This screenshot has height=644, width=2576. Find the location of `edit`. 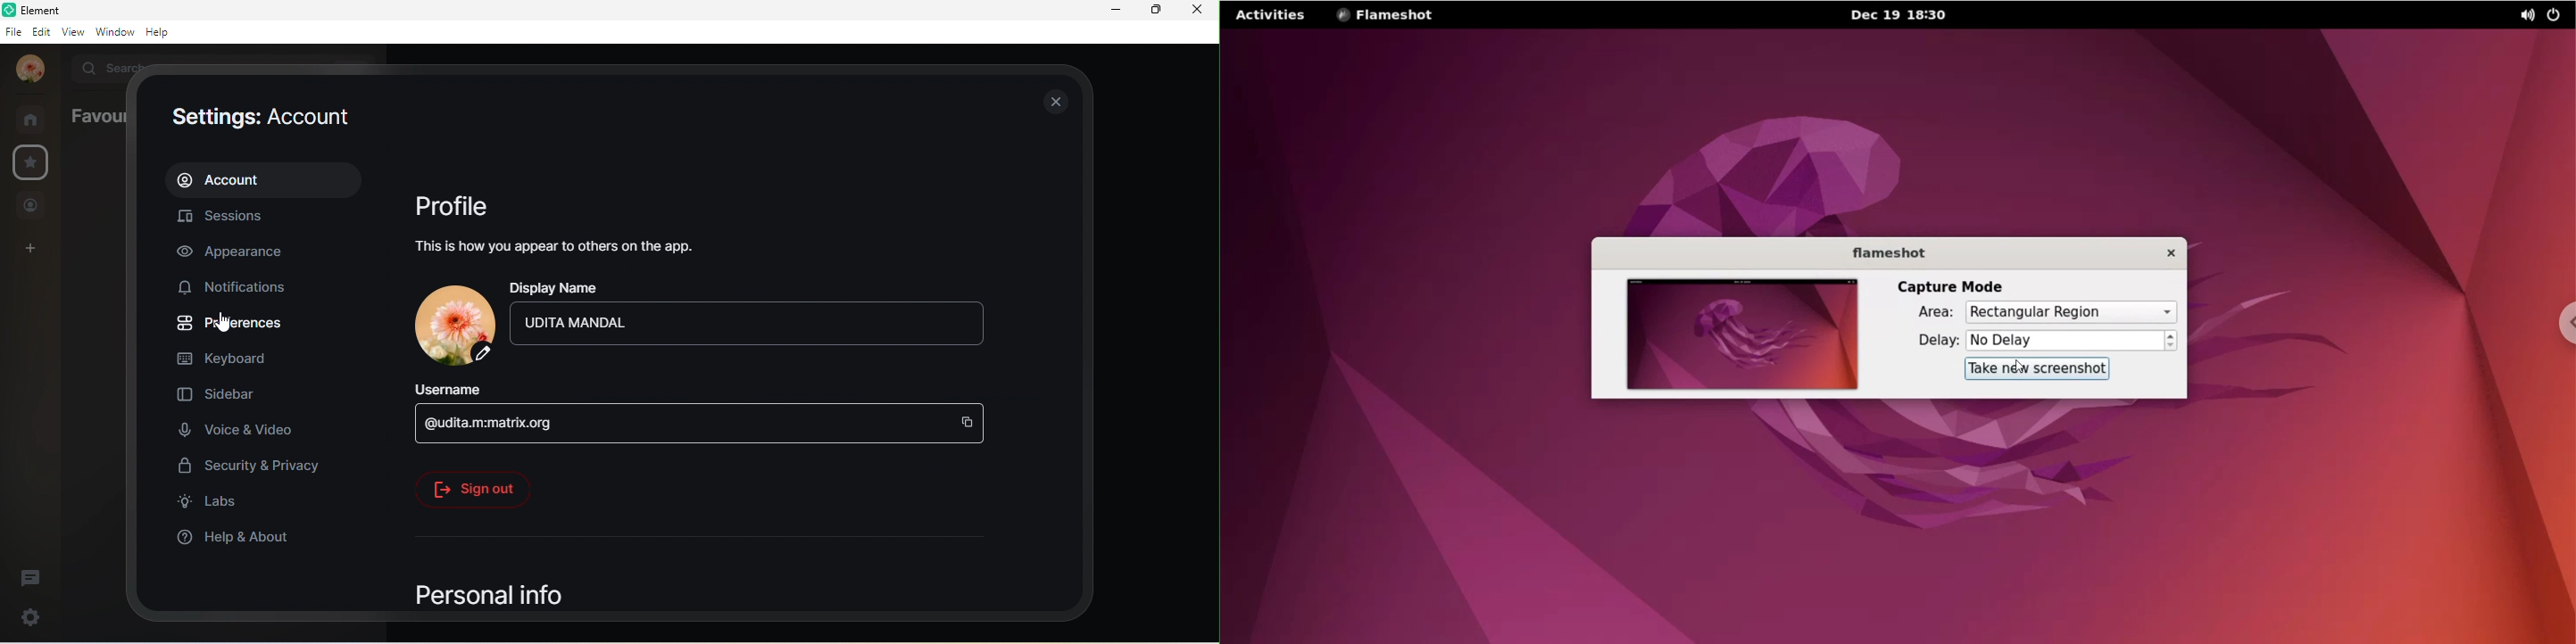

edit is located at coordinates (42, 32).